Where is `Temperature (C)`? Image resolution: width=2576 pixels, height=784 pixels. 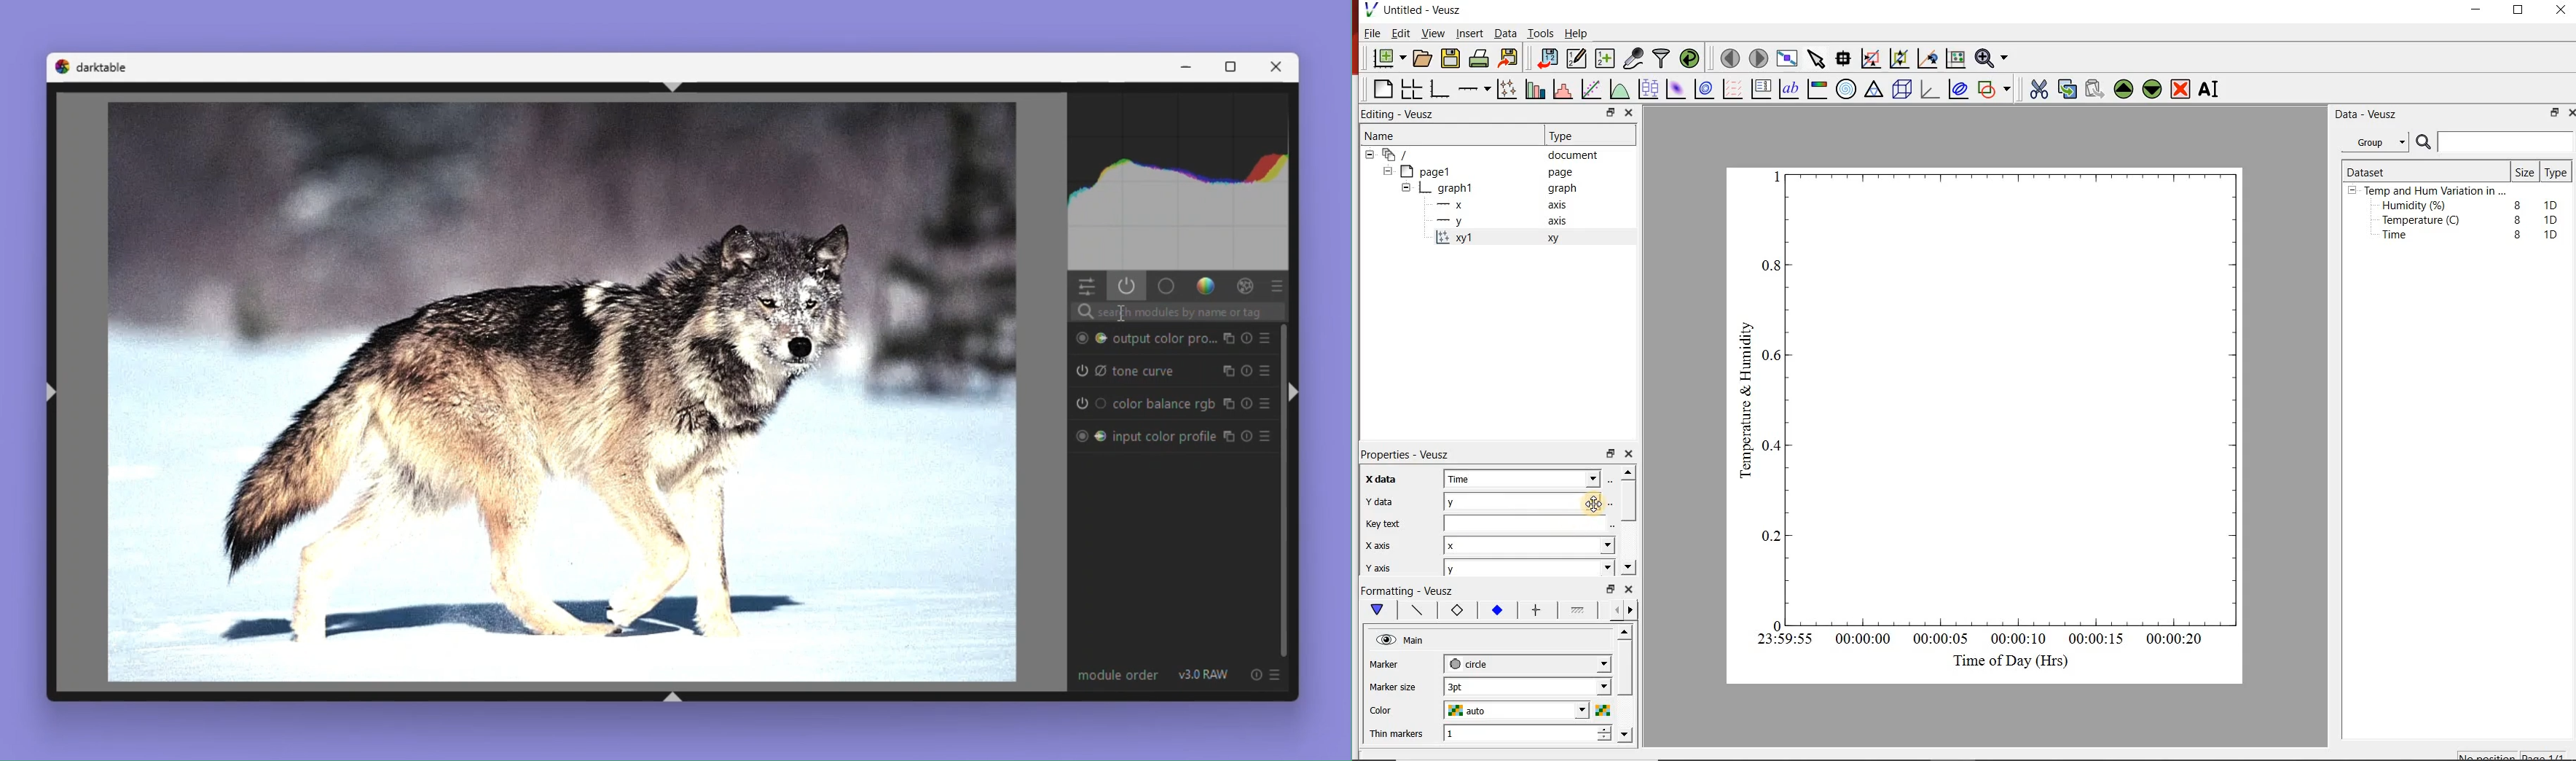 Temperature (C) is located at coordinates (2424, 222).